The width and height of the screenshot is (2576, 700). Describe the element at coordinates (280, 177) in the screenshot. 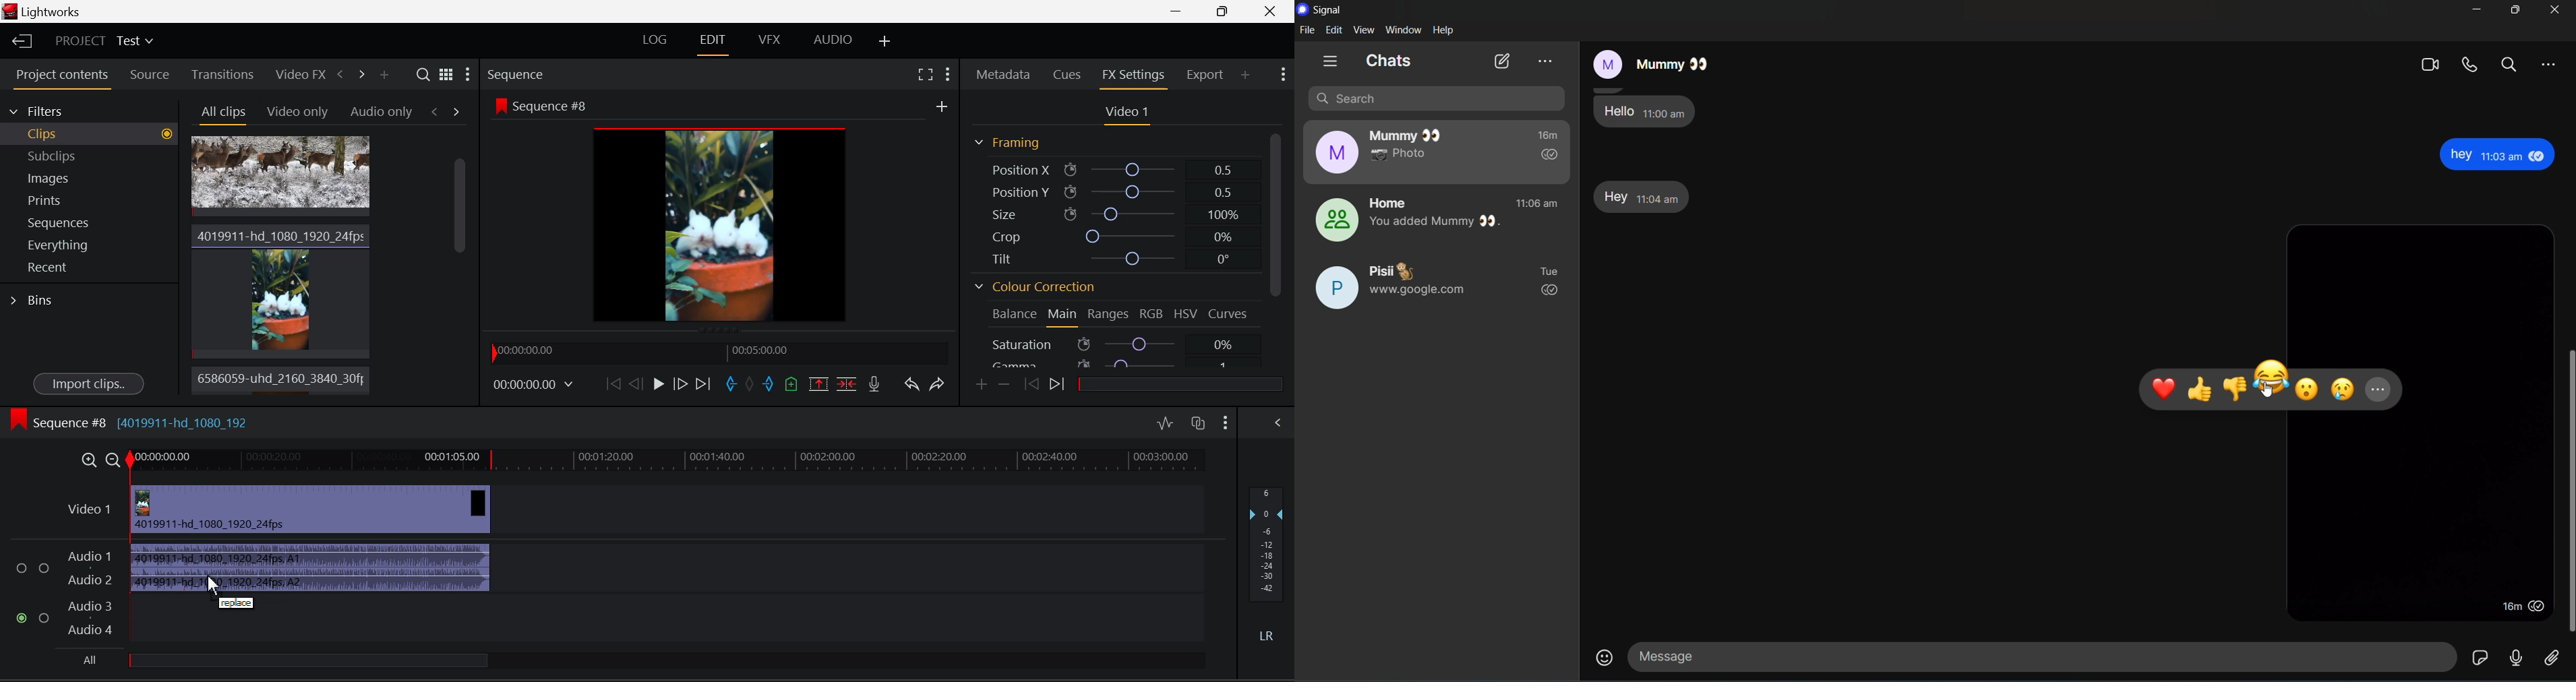

I see `File 1` at that location.